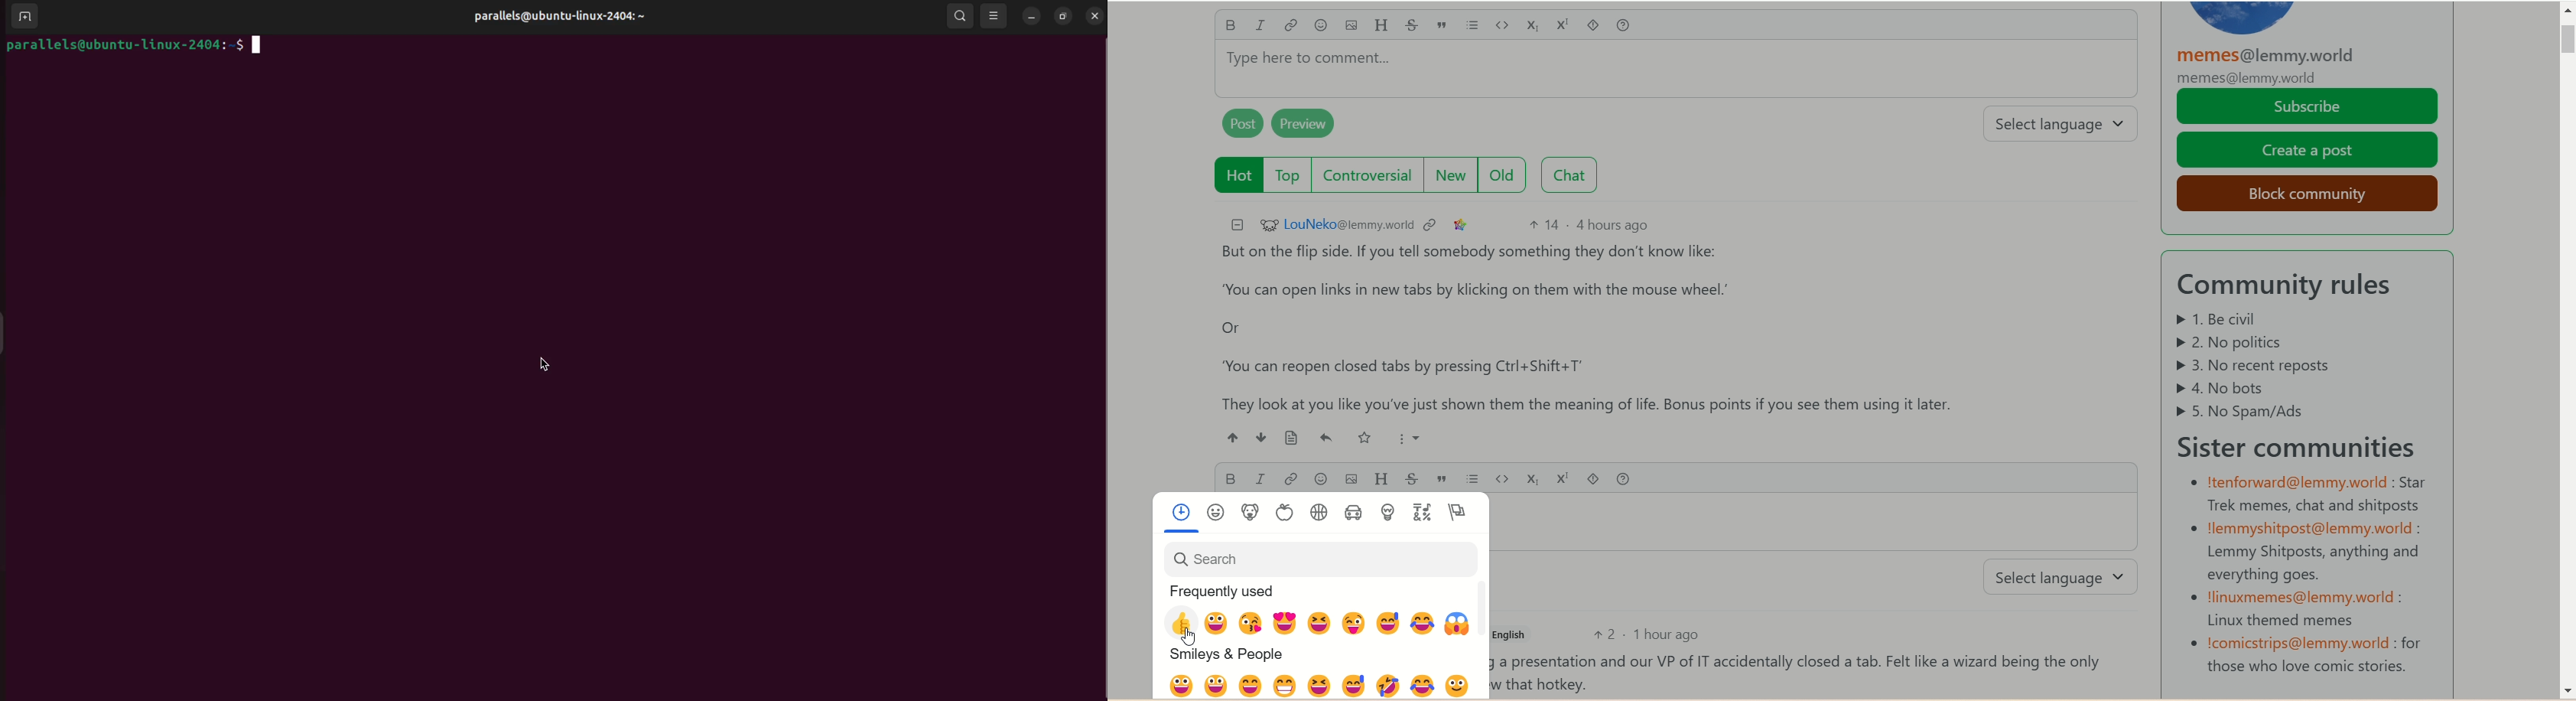 The height and width of the screenshot is (728, 2576). Describe the element at coordinates (2308, 107) in the screenshot. I see `subscribe` at that location.